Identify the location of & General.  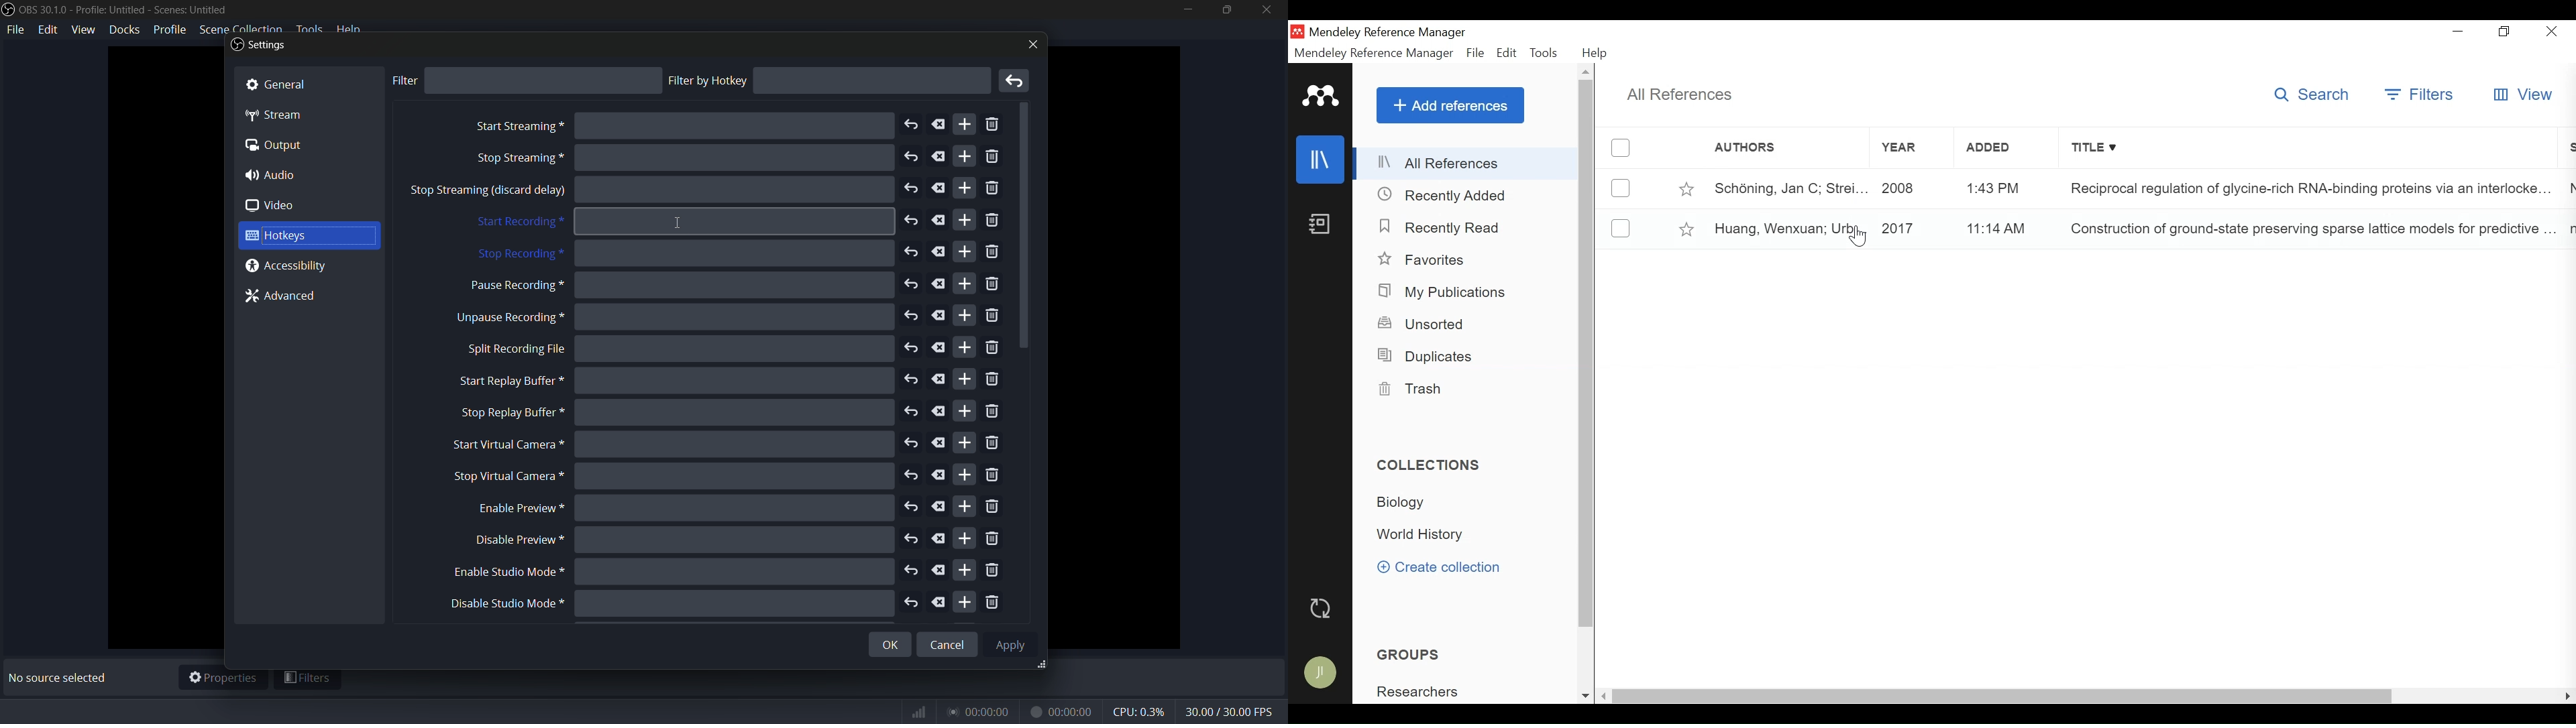
(289, 82).